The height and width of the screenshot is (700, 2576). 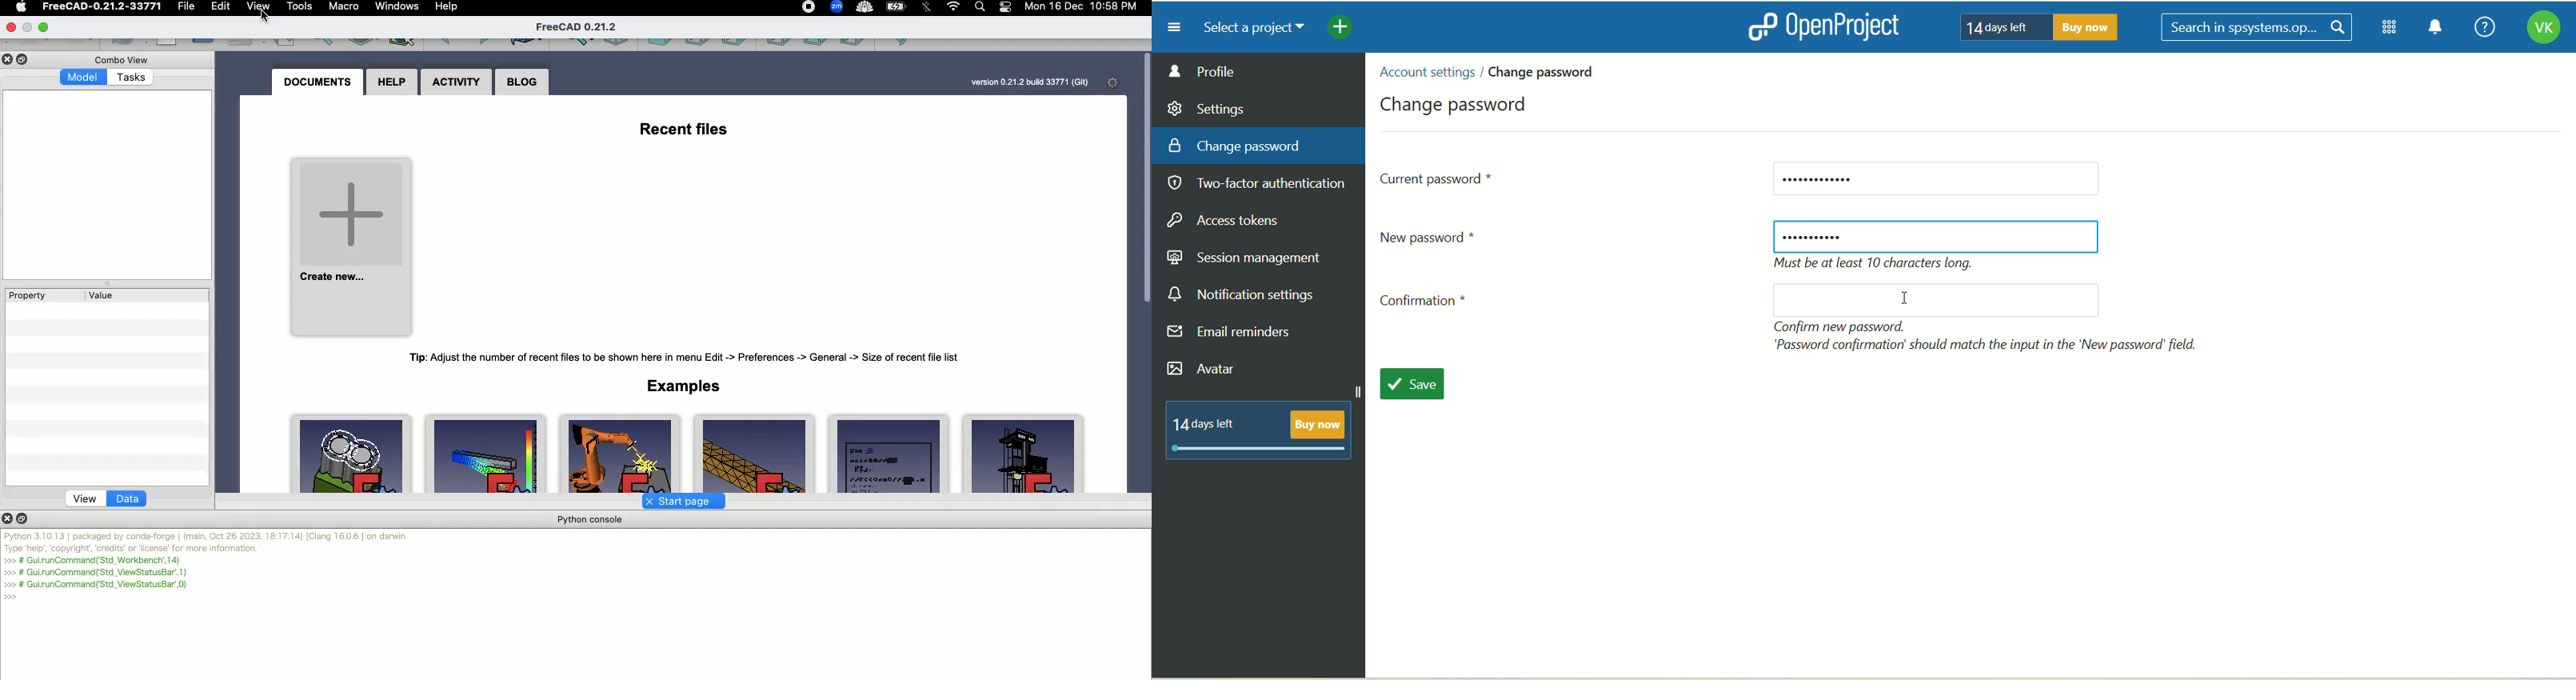 I want to click on EngineBlock.FCStd Werner Mayer 78Kb, so click(x=353, y=455).